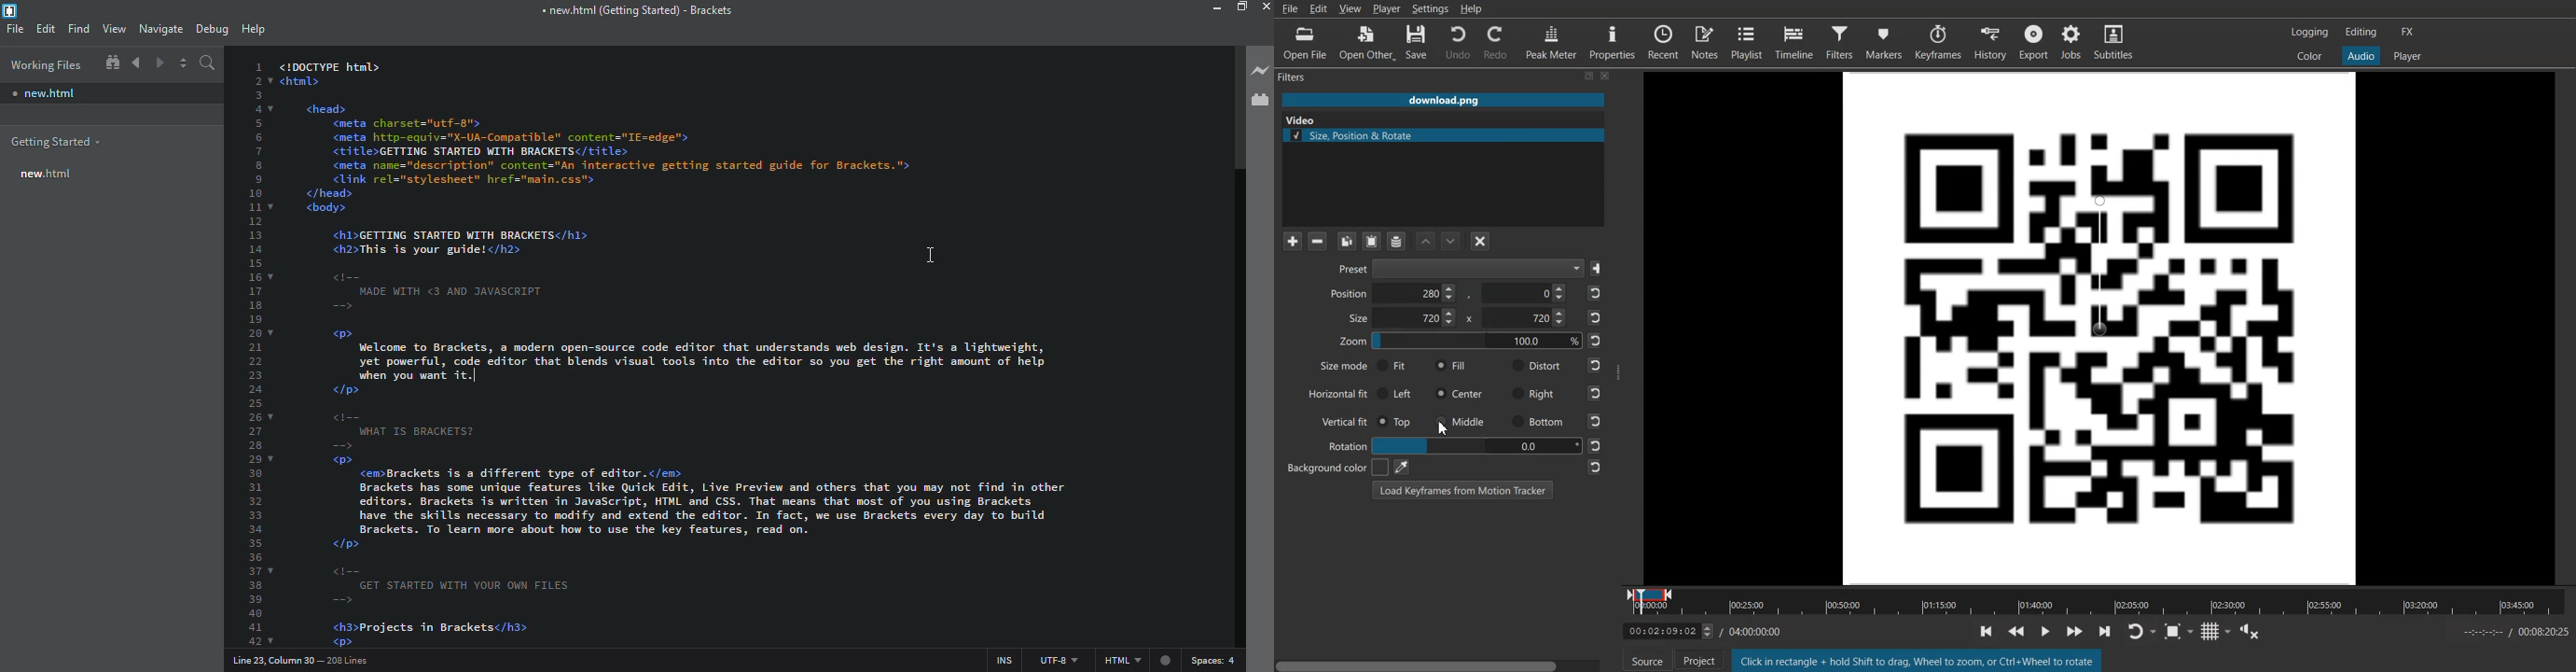  What do you see at coordinates (1534, 393) in the screenshot?
I see `Right` at bounding box center [1534, 393].